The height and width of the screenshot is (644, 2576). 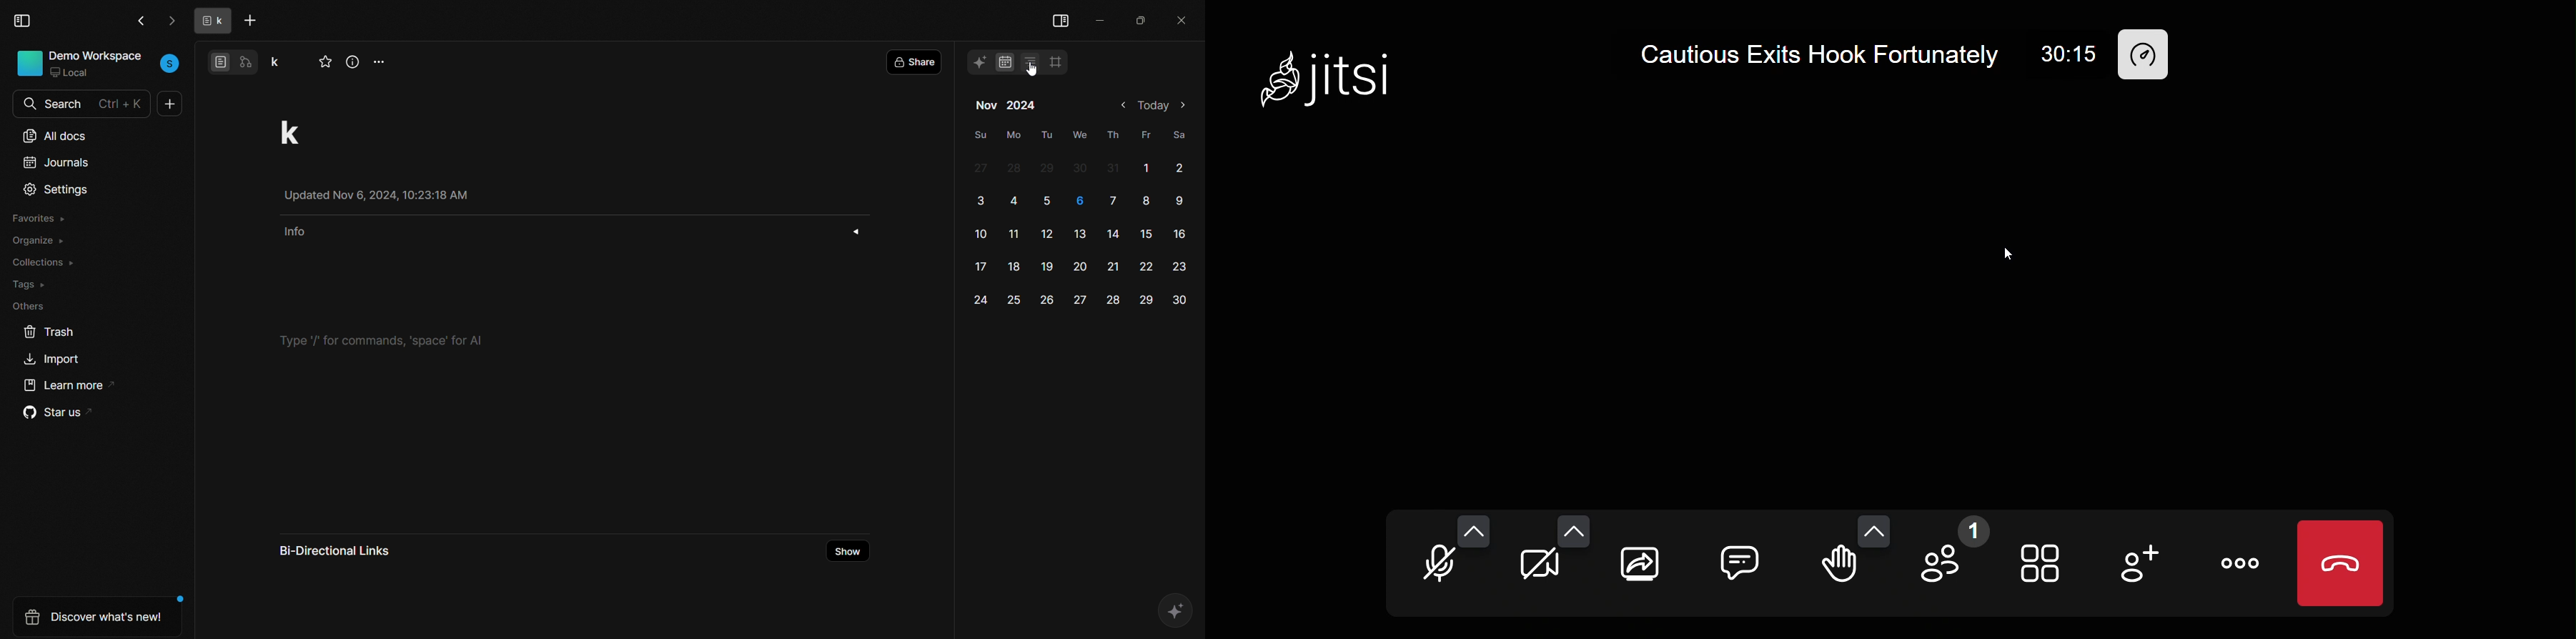 I want to click on show, so click(x=849, y=551).